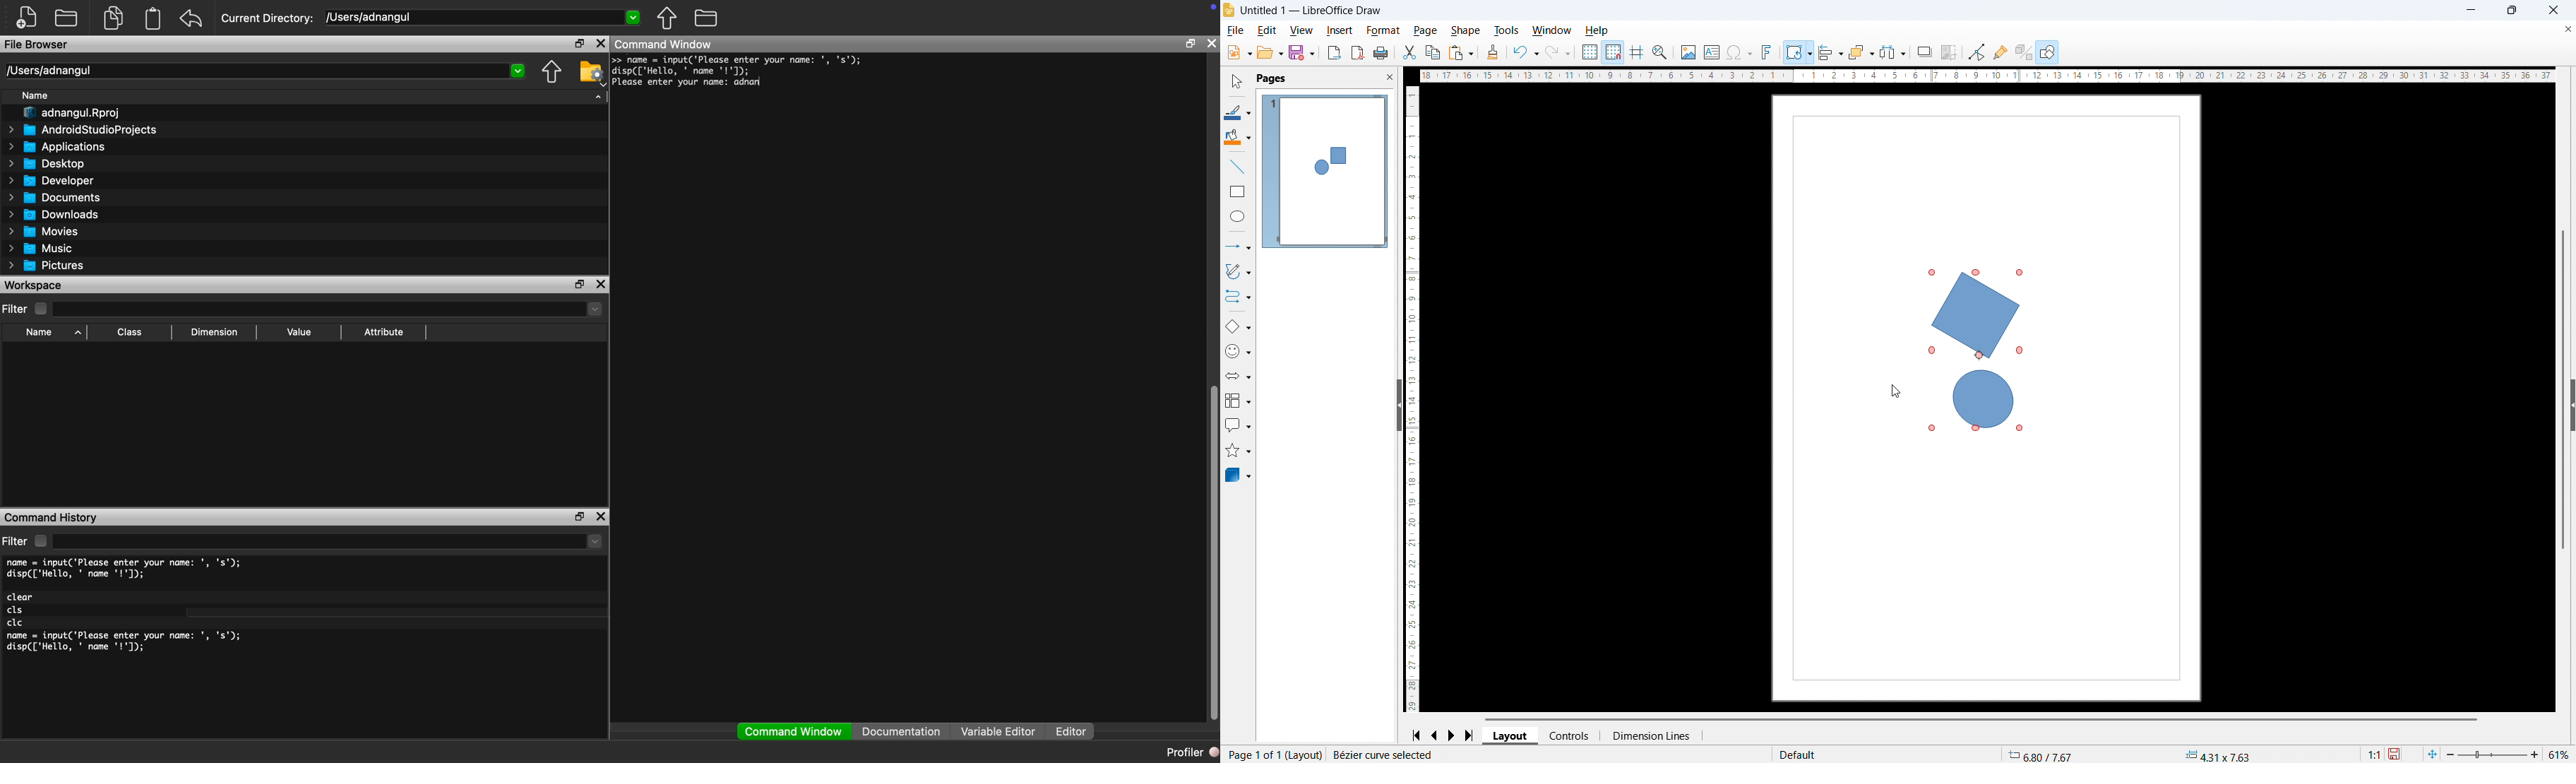 The height and width of the screenshot is (784, 2576). What do you see at coordinates (1980, 350) in the screenshot?
I see `Object rotated 60 degrees ` at bounding box center [1980, 350].